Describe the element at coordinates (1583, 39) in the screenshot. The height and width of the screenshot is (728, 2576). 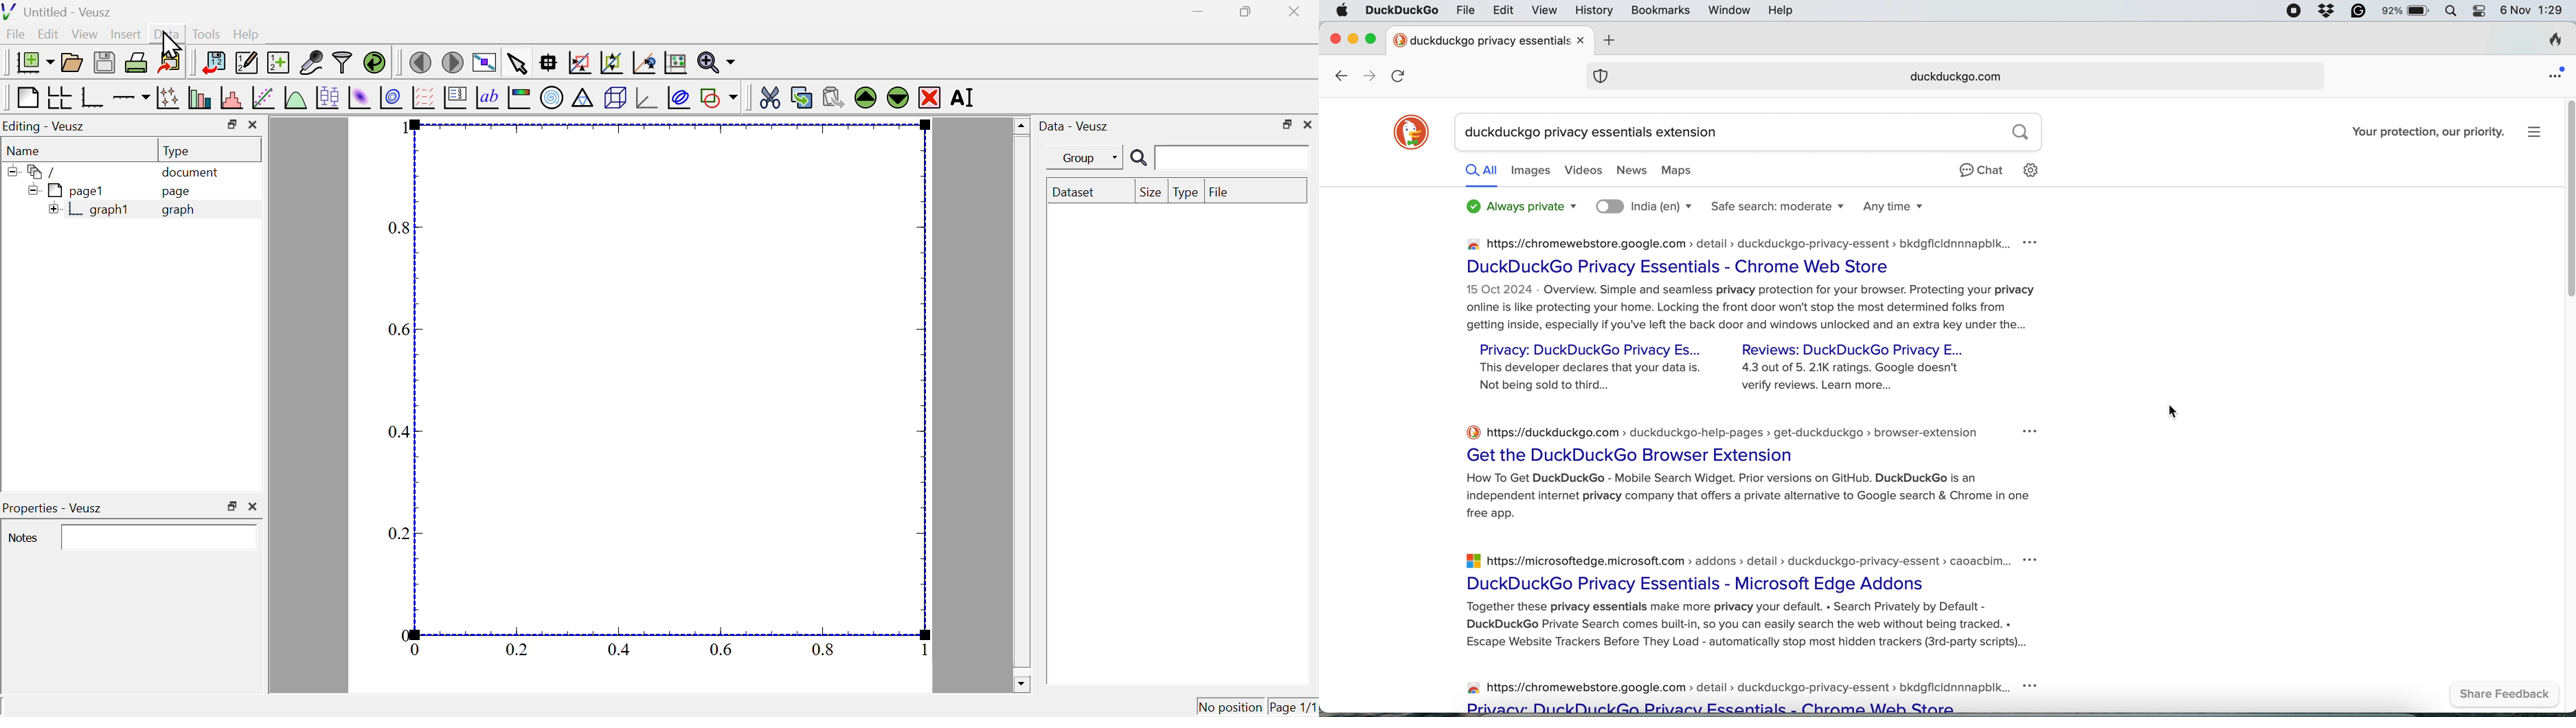
I see `close` at that location.